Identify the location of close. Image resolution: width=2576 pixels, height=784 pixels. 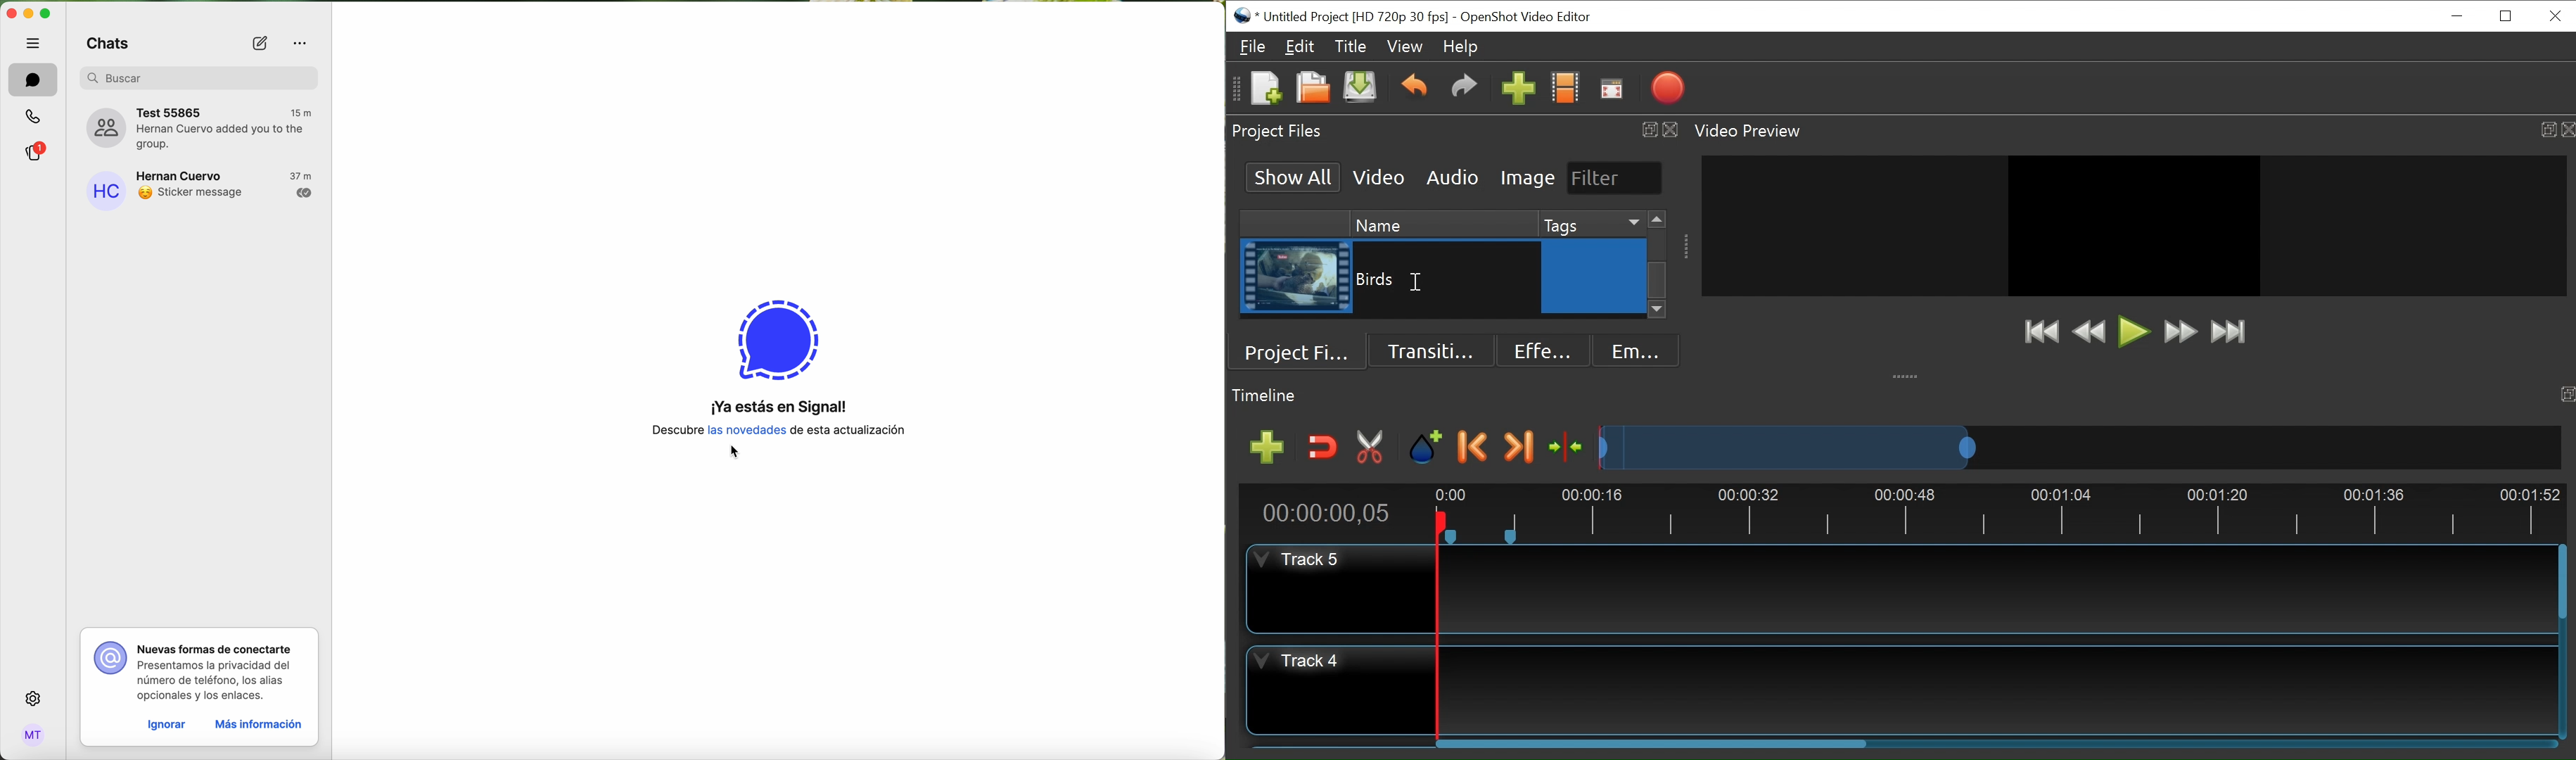
(2555, 16).